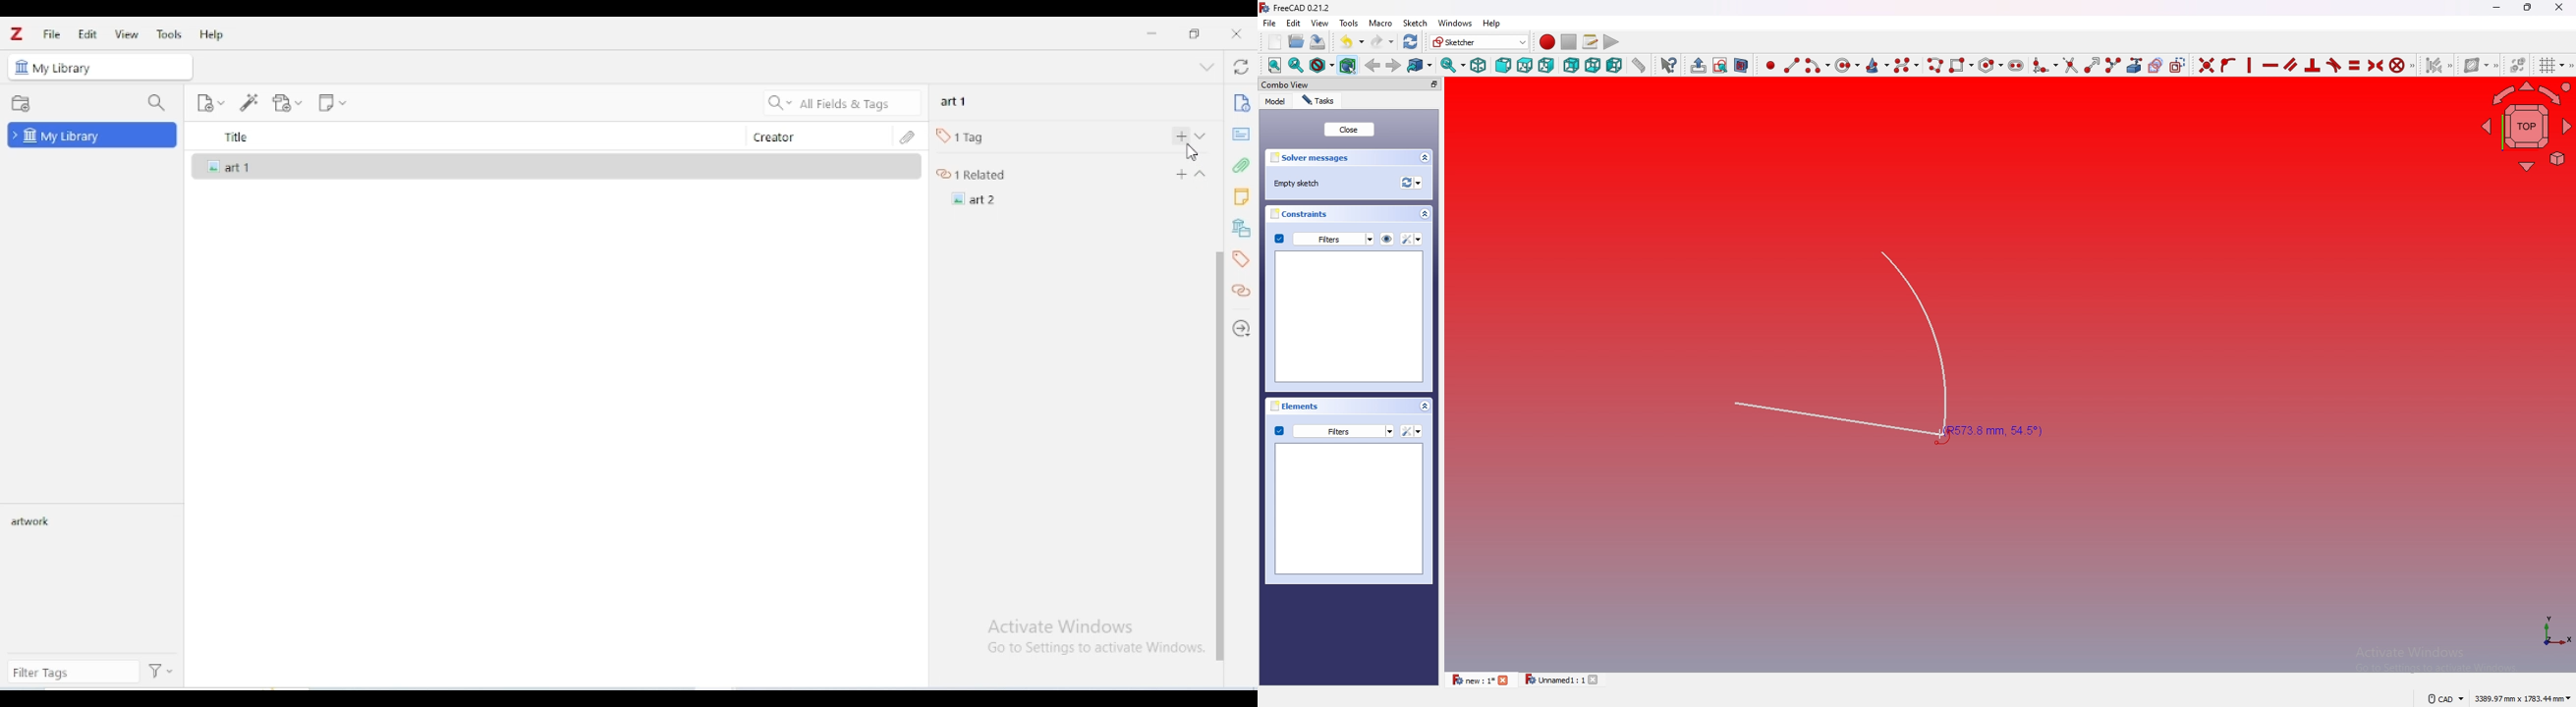 The height and width of the screenshot is (728, 2576). I want to click on constrain symmetrical, so click(2376, 65).